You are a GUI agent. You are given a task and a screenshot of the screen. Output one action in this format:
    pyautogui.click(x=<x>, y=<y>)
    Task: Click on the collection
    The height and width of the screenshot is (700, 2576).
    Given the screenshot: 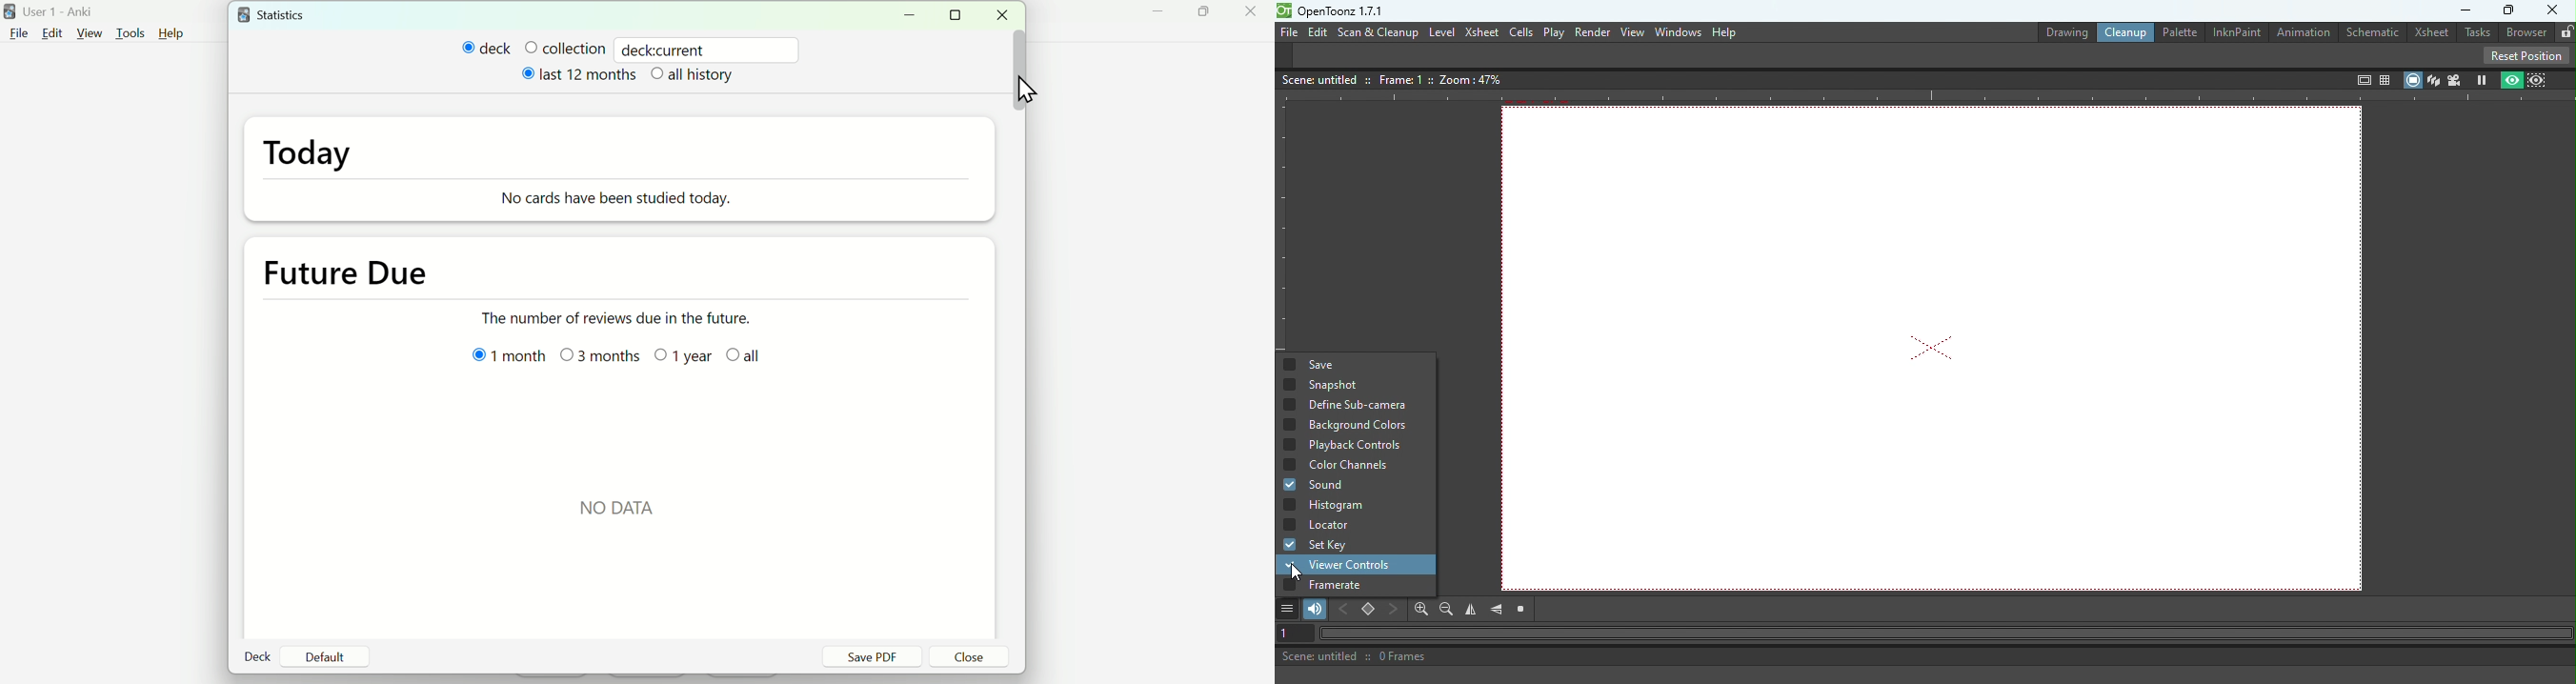 What is the action you would take?
    pyautogui.click(x=564, y=48)
    